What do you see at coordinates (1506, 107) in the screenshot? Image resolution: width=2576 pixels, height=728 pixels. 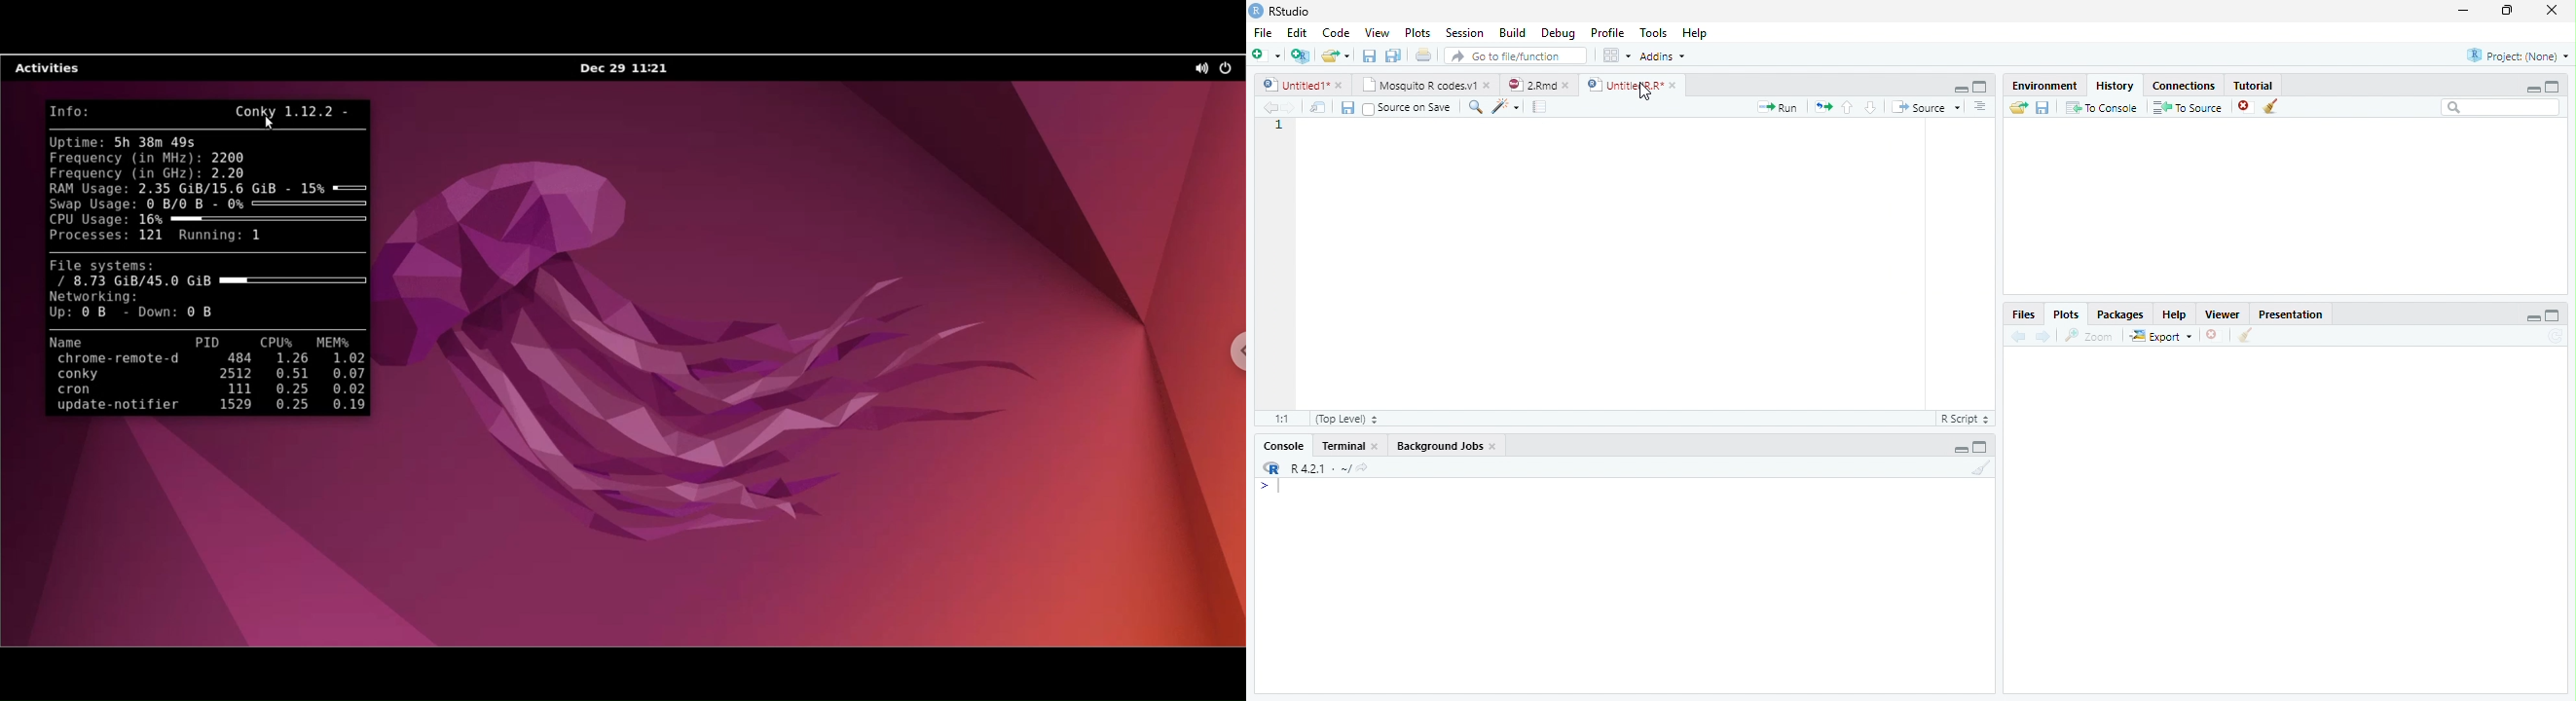 I see `Code tools` at bounding box center [1506, 107].